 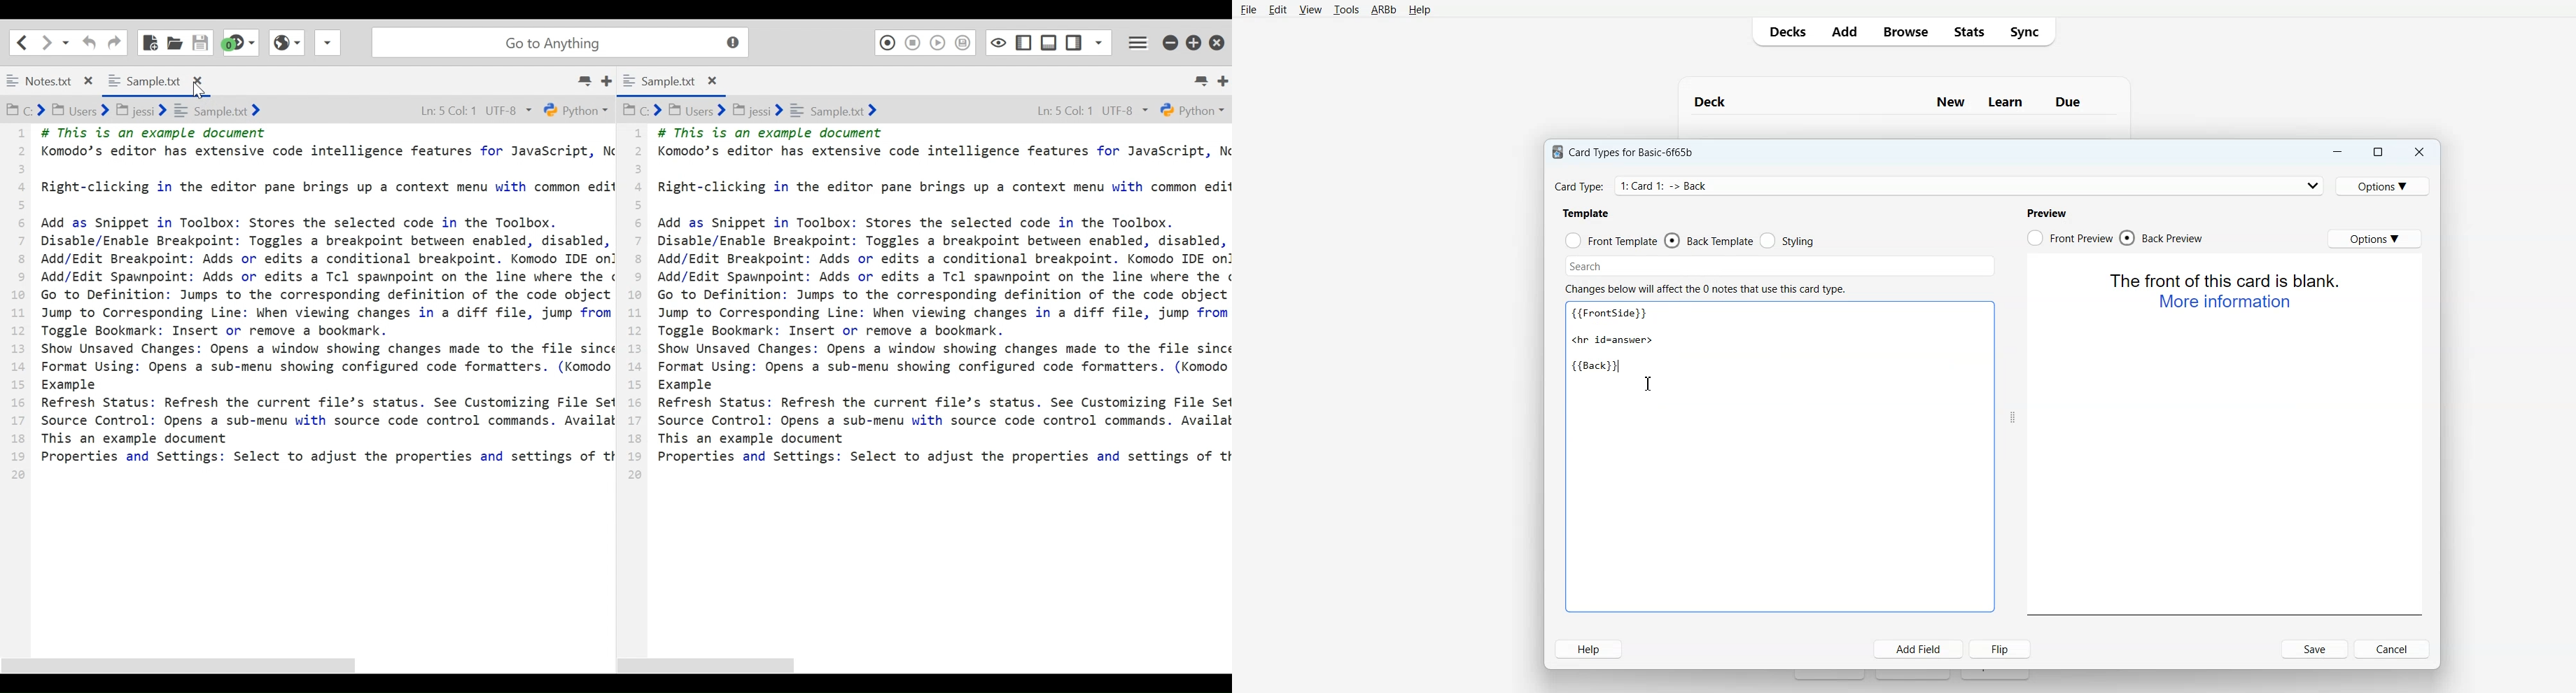 I want to click on Stats, so click(x=1966, y=31).